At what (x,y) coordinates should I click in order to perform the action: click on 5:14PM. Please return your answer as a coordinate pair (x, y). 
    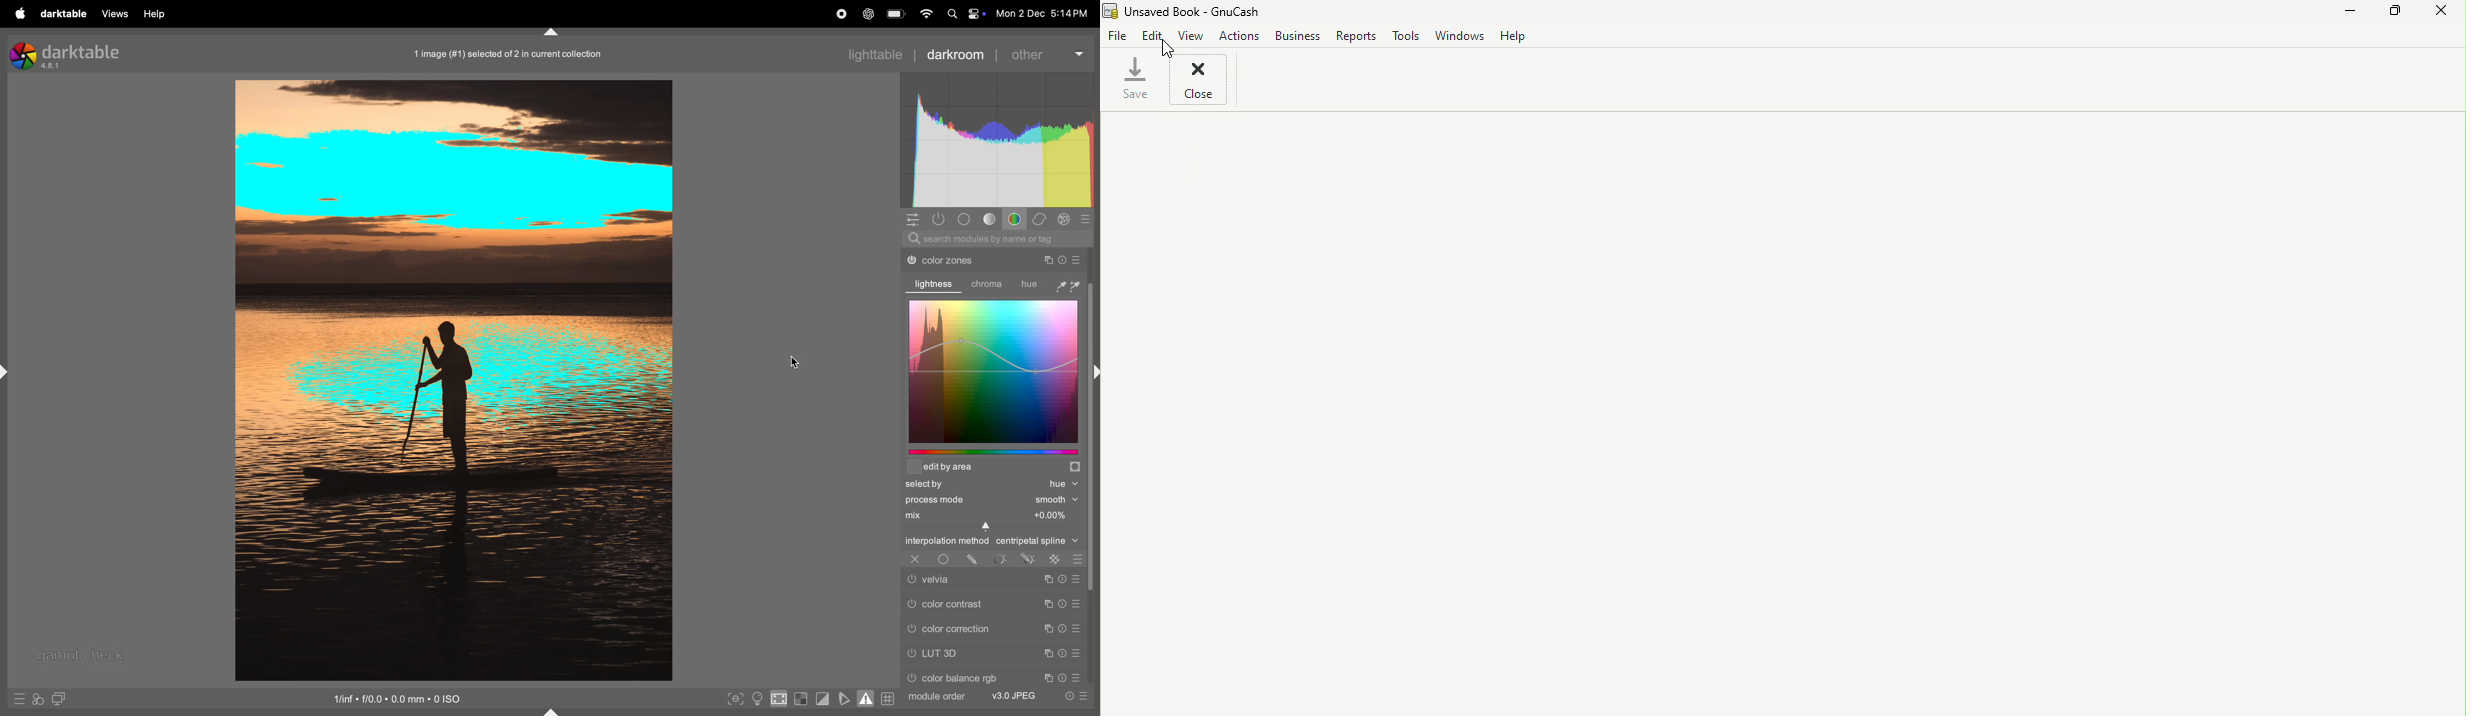
    Looking at the image, I should click on (1070, 14).